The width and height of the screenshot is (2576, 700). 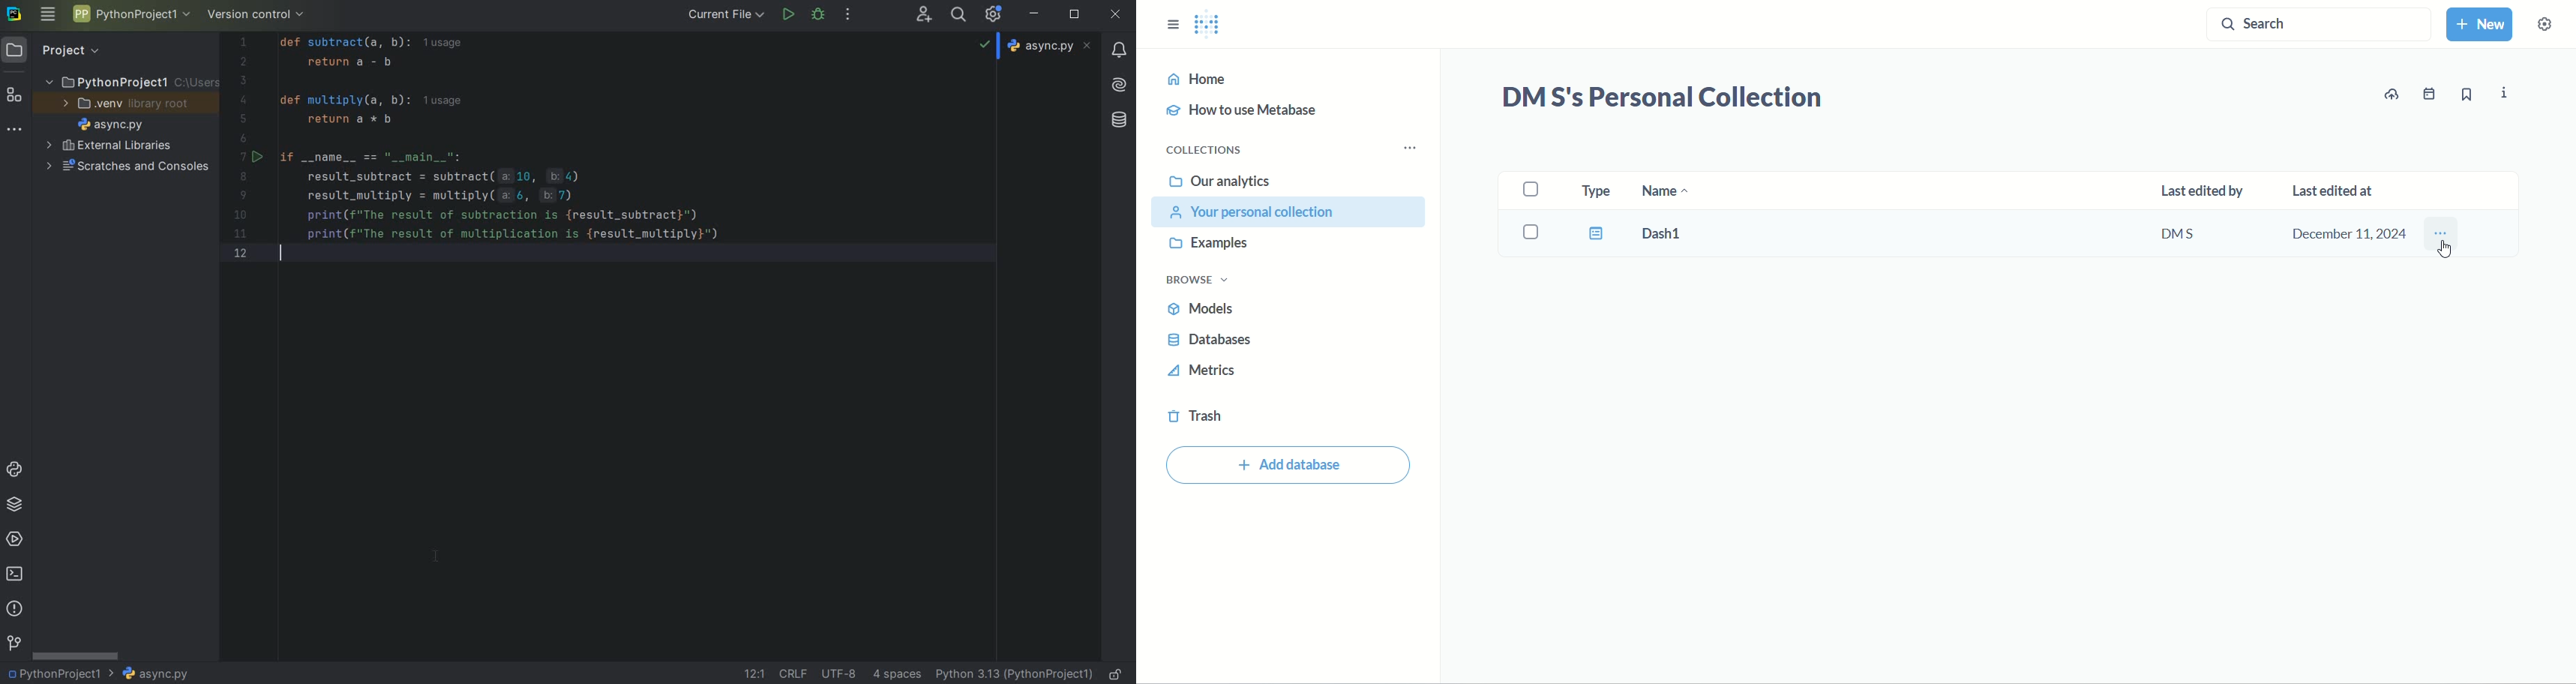 What do you see at coordinates (15, 538) in the screenshot?
I see `services` at bounding box center [15, 538].